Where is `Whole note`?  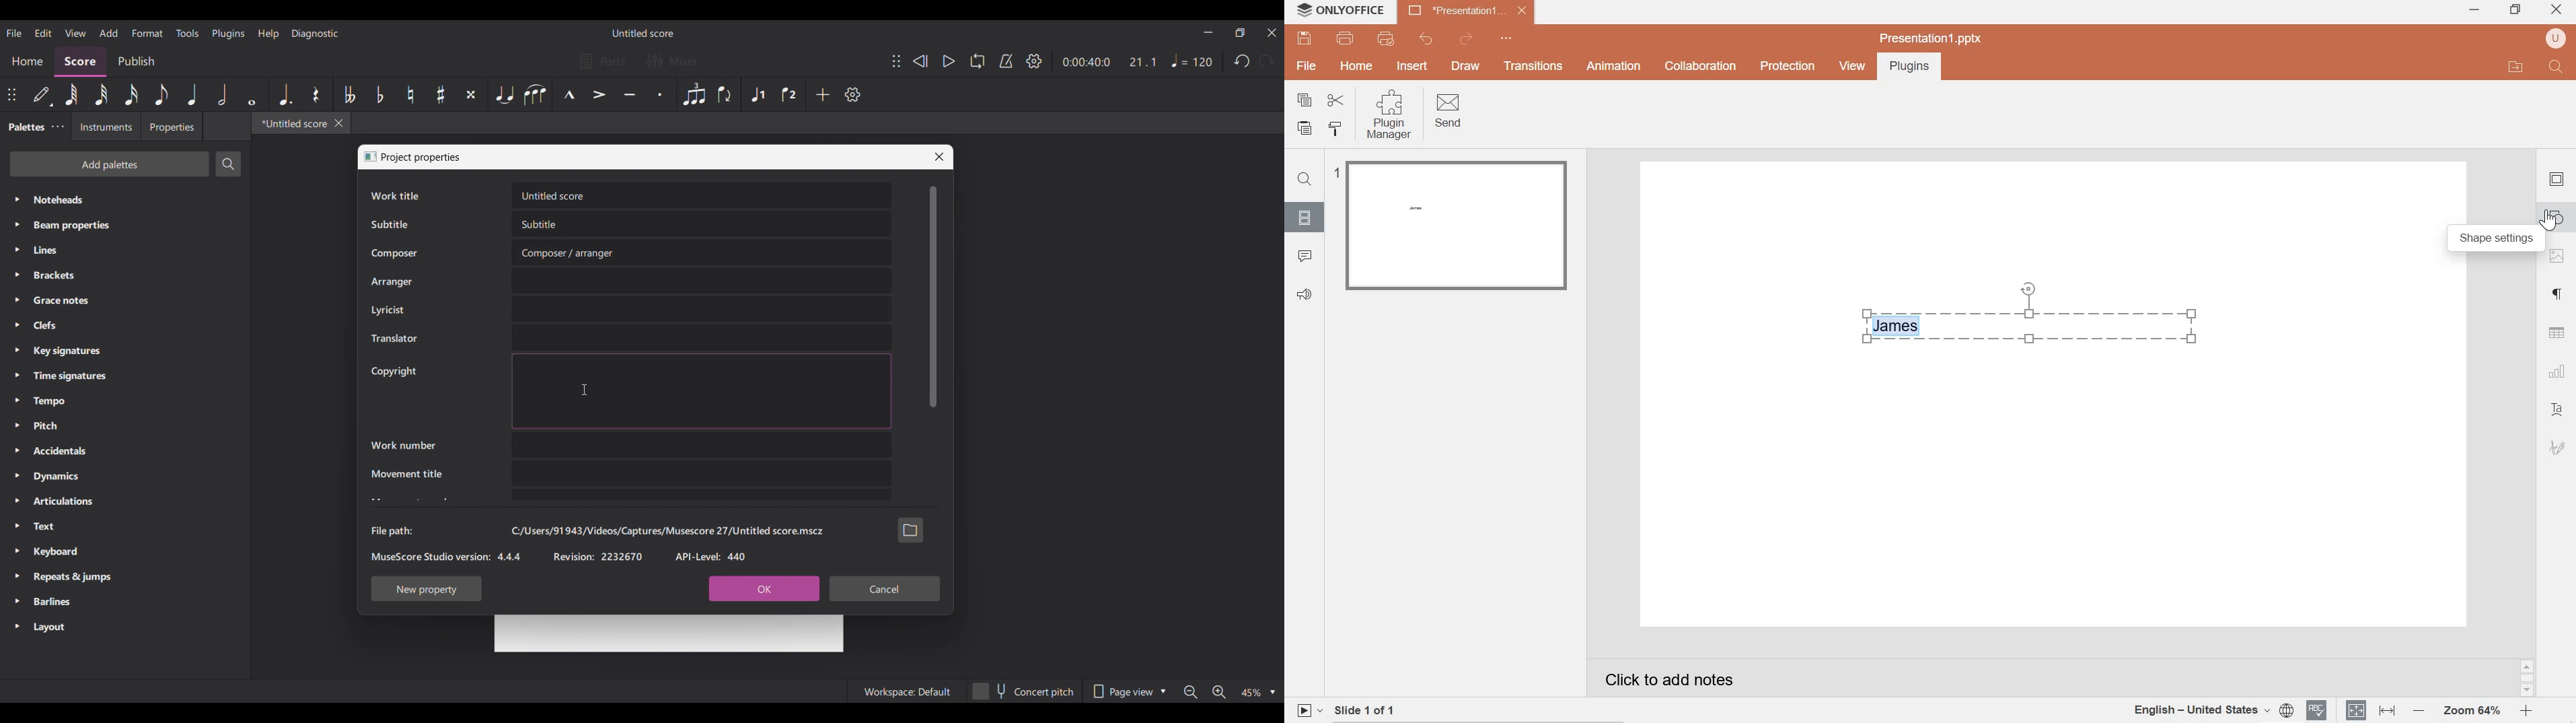 Whole note is located at coordinates (252, 94).